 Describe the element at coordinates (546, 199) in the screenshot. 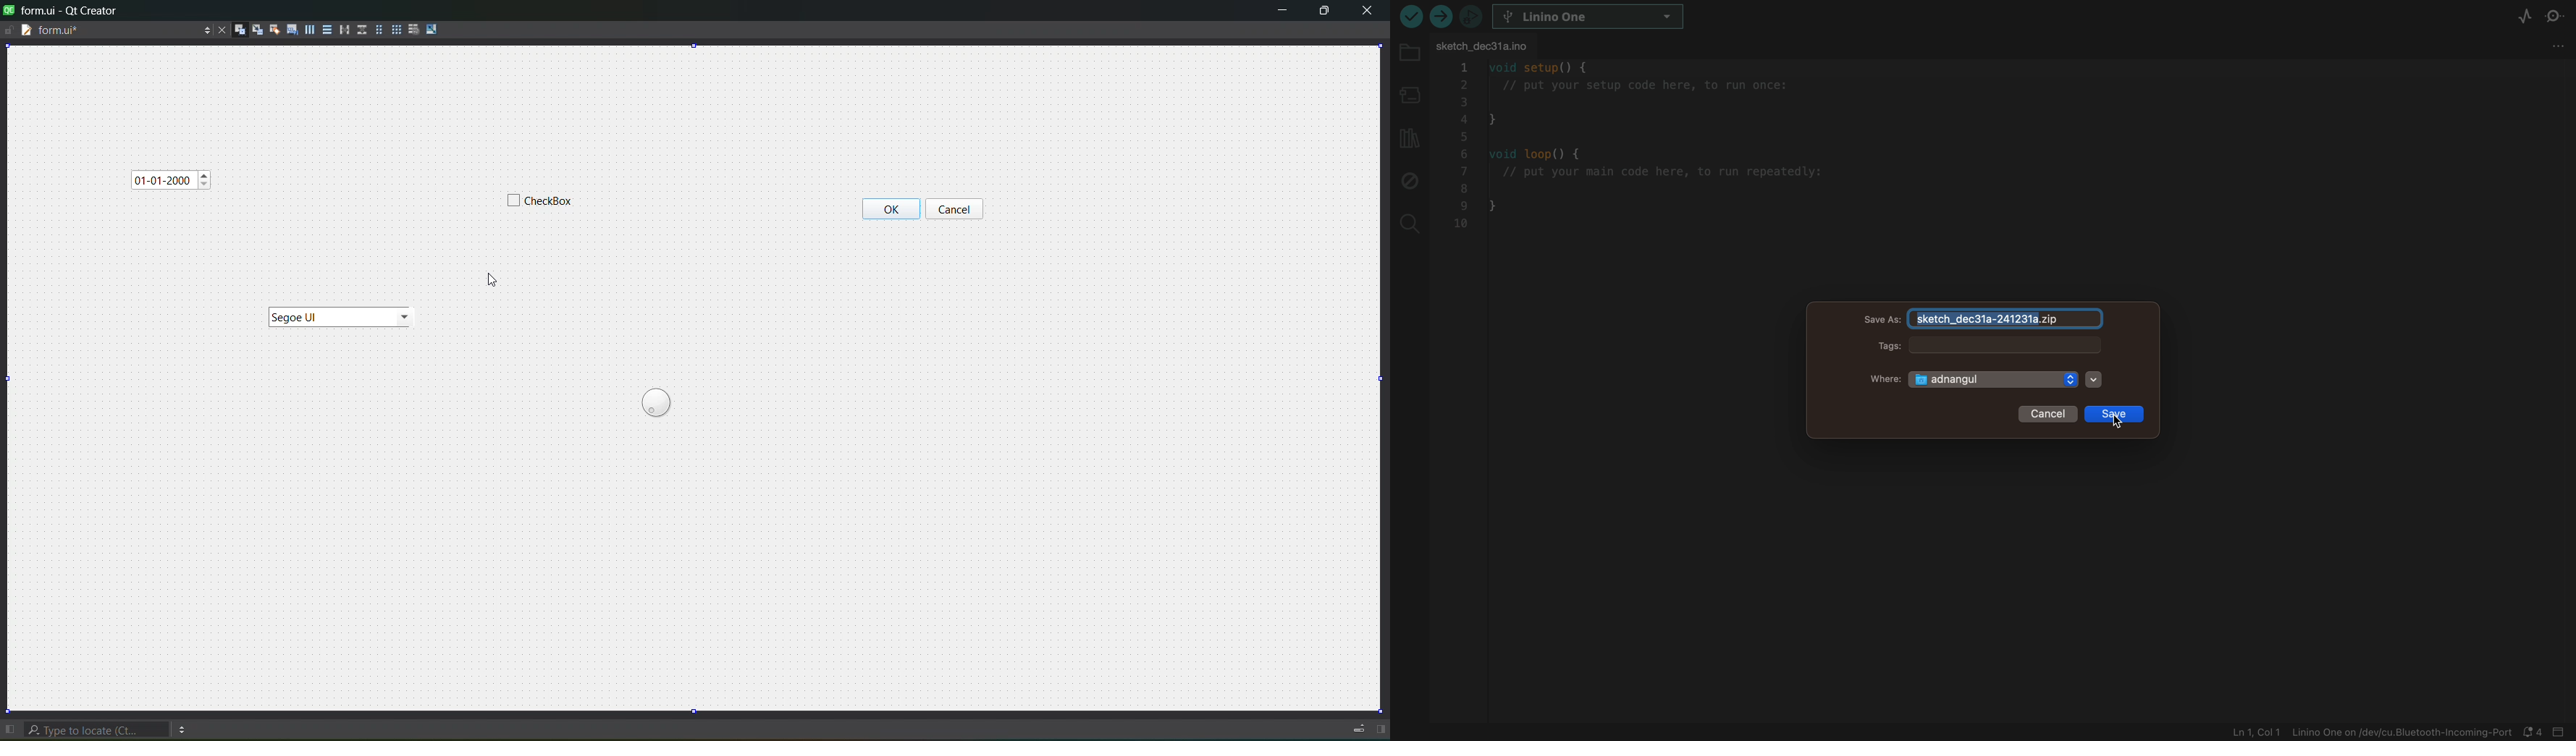

I see `Widget` at that location.